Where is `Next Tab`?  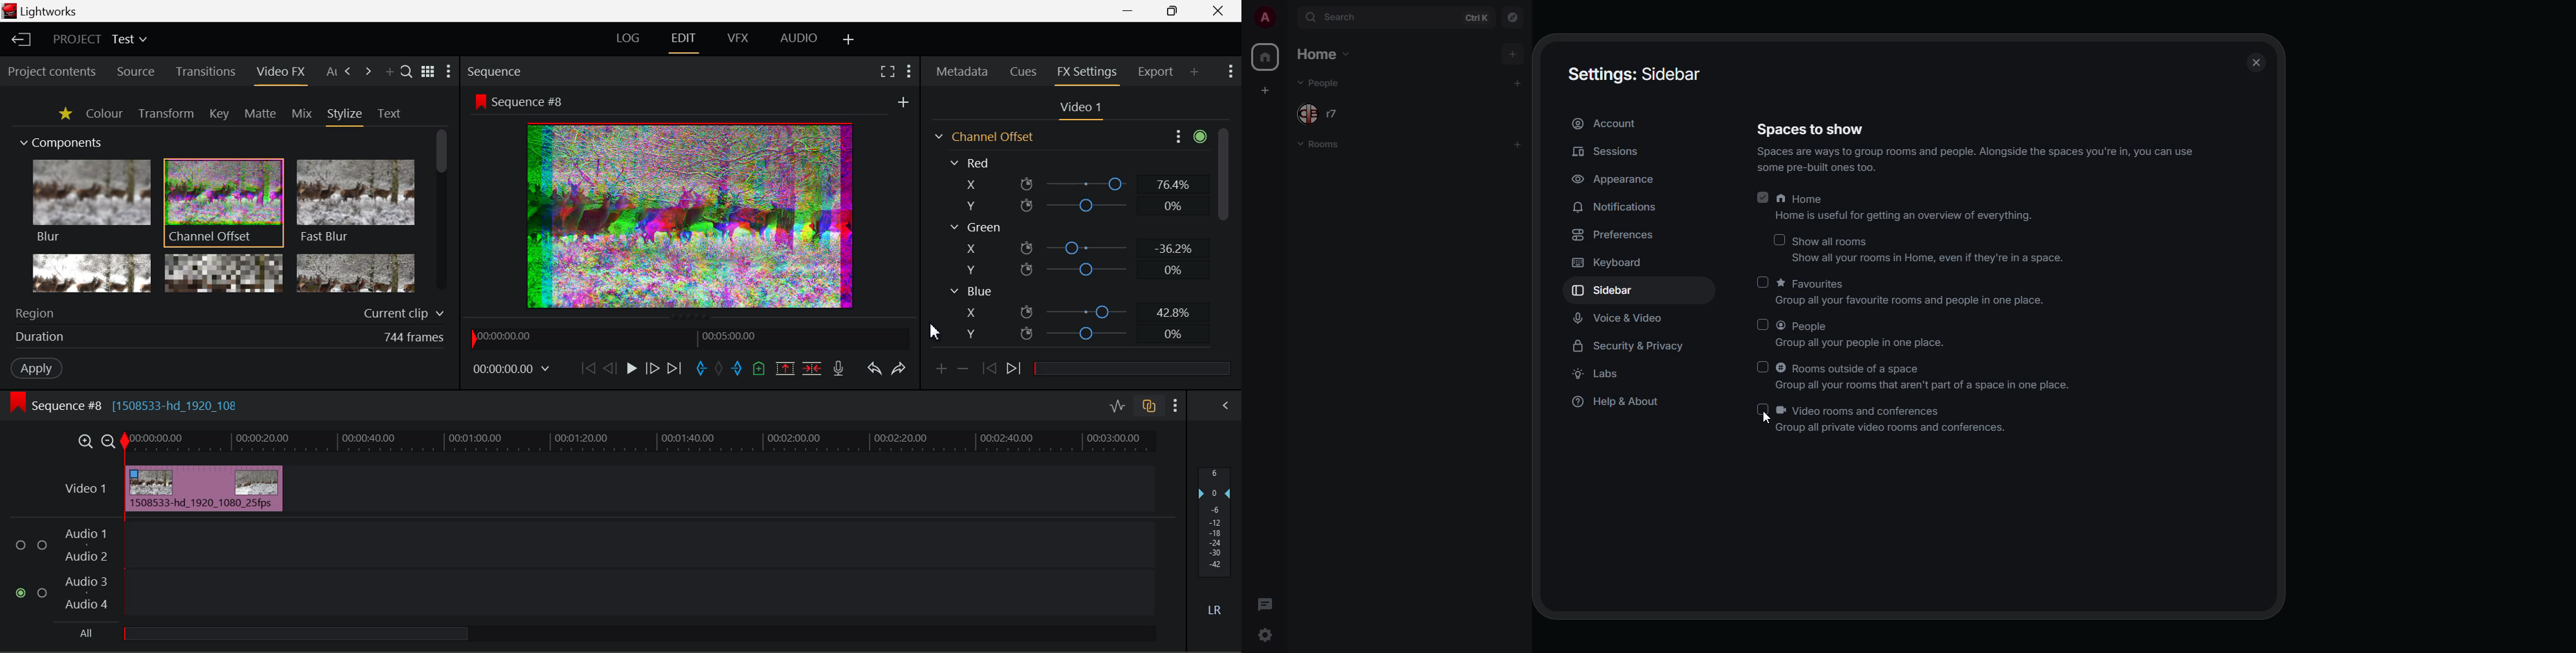 Next Tab is located at coordinates (368, 72).